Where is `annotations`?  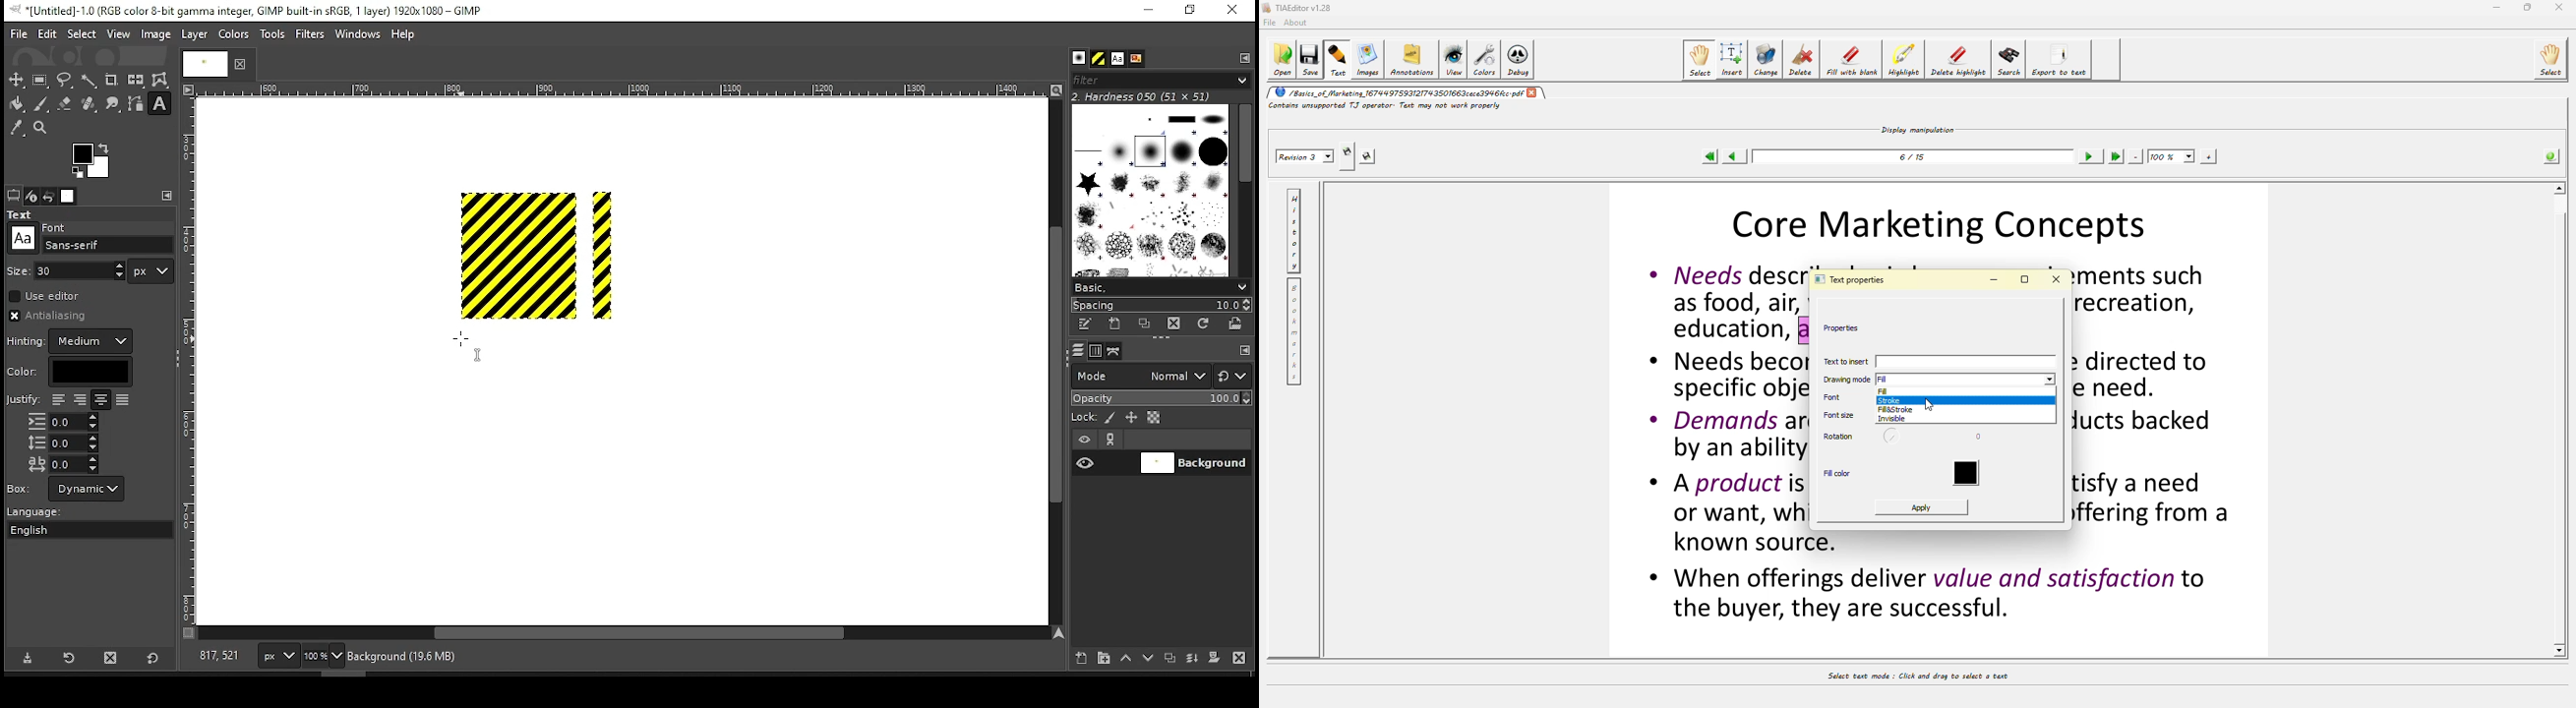 annotations is located at coordinates (1413, 58).